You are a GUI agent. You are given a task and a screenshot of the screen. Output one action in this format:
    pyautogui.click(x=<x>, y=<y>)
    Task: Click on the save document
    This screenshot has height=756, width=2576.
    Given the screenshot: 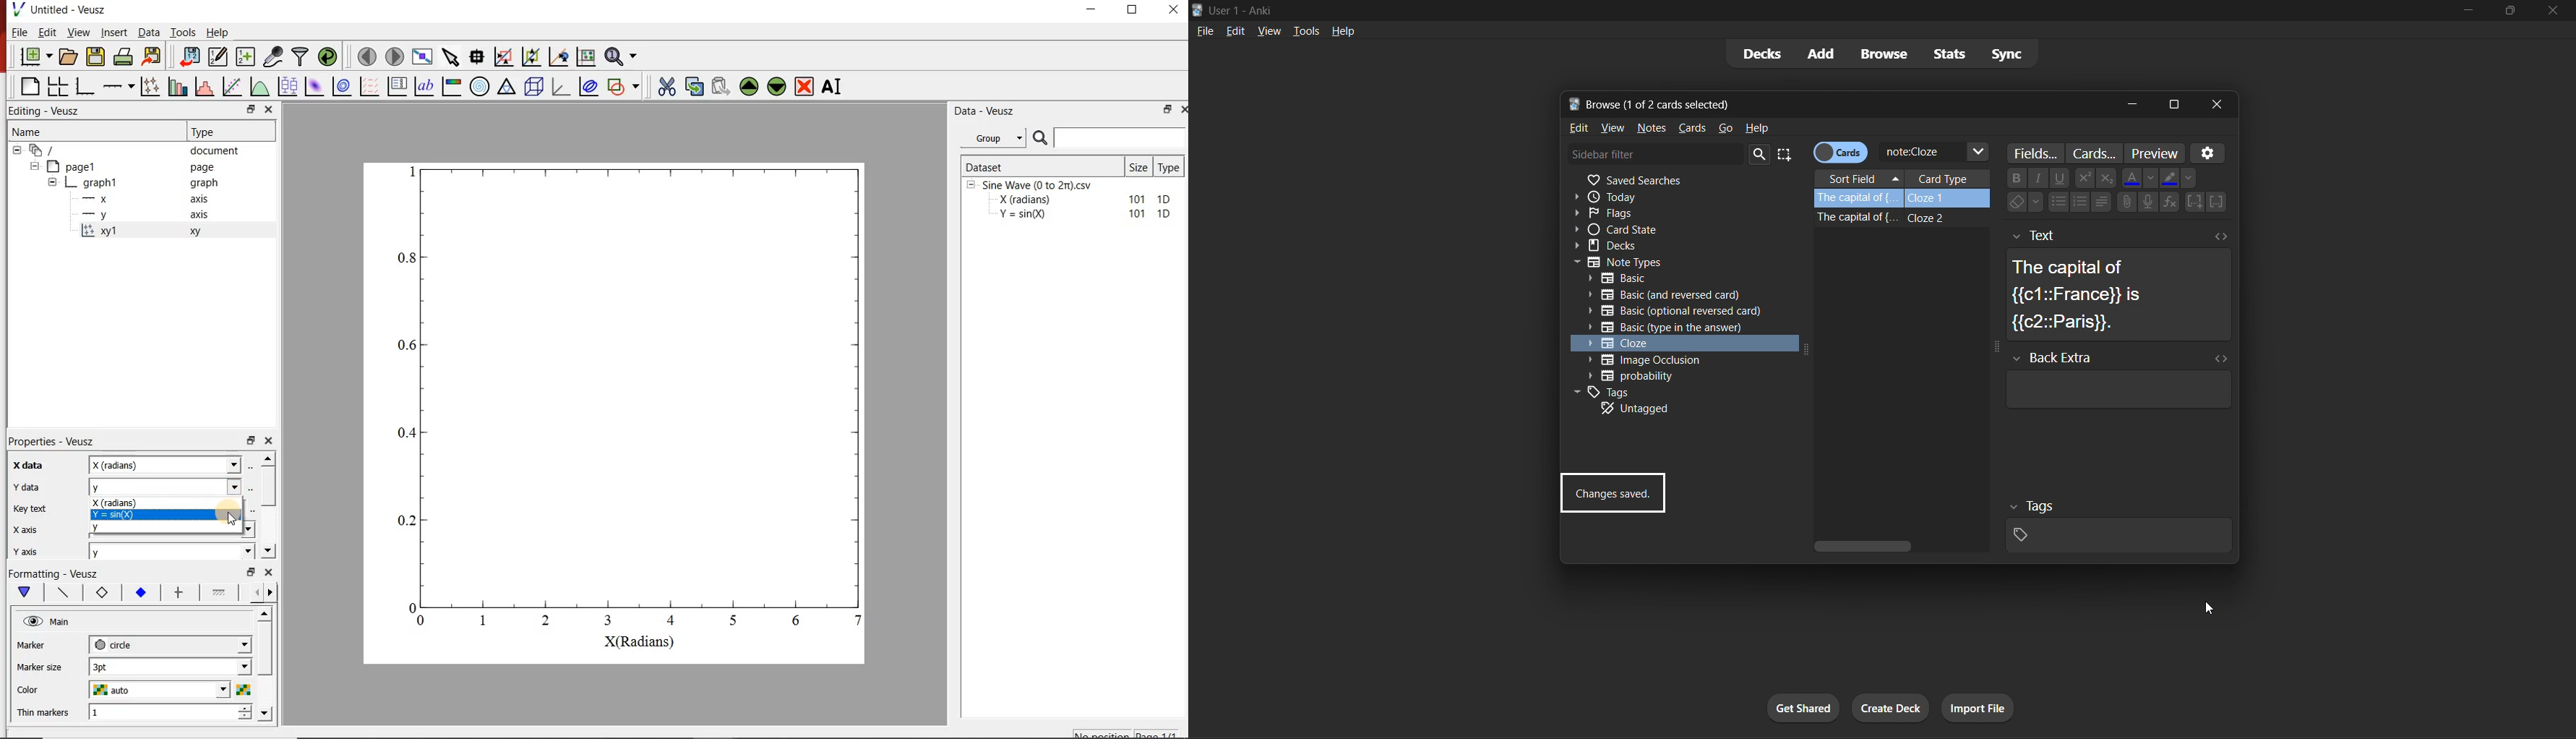 What is the action you would take?
    pyautogui.click(x=96, y=57)
    